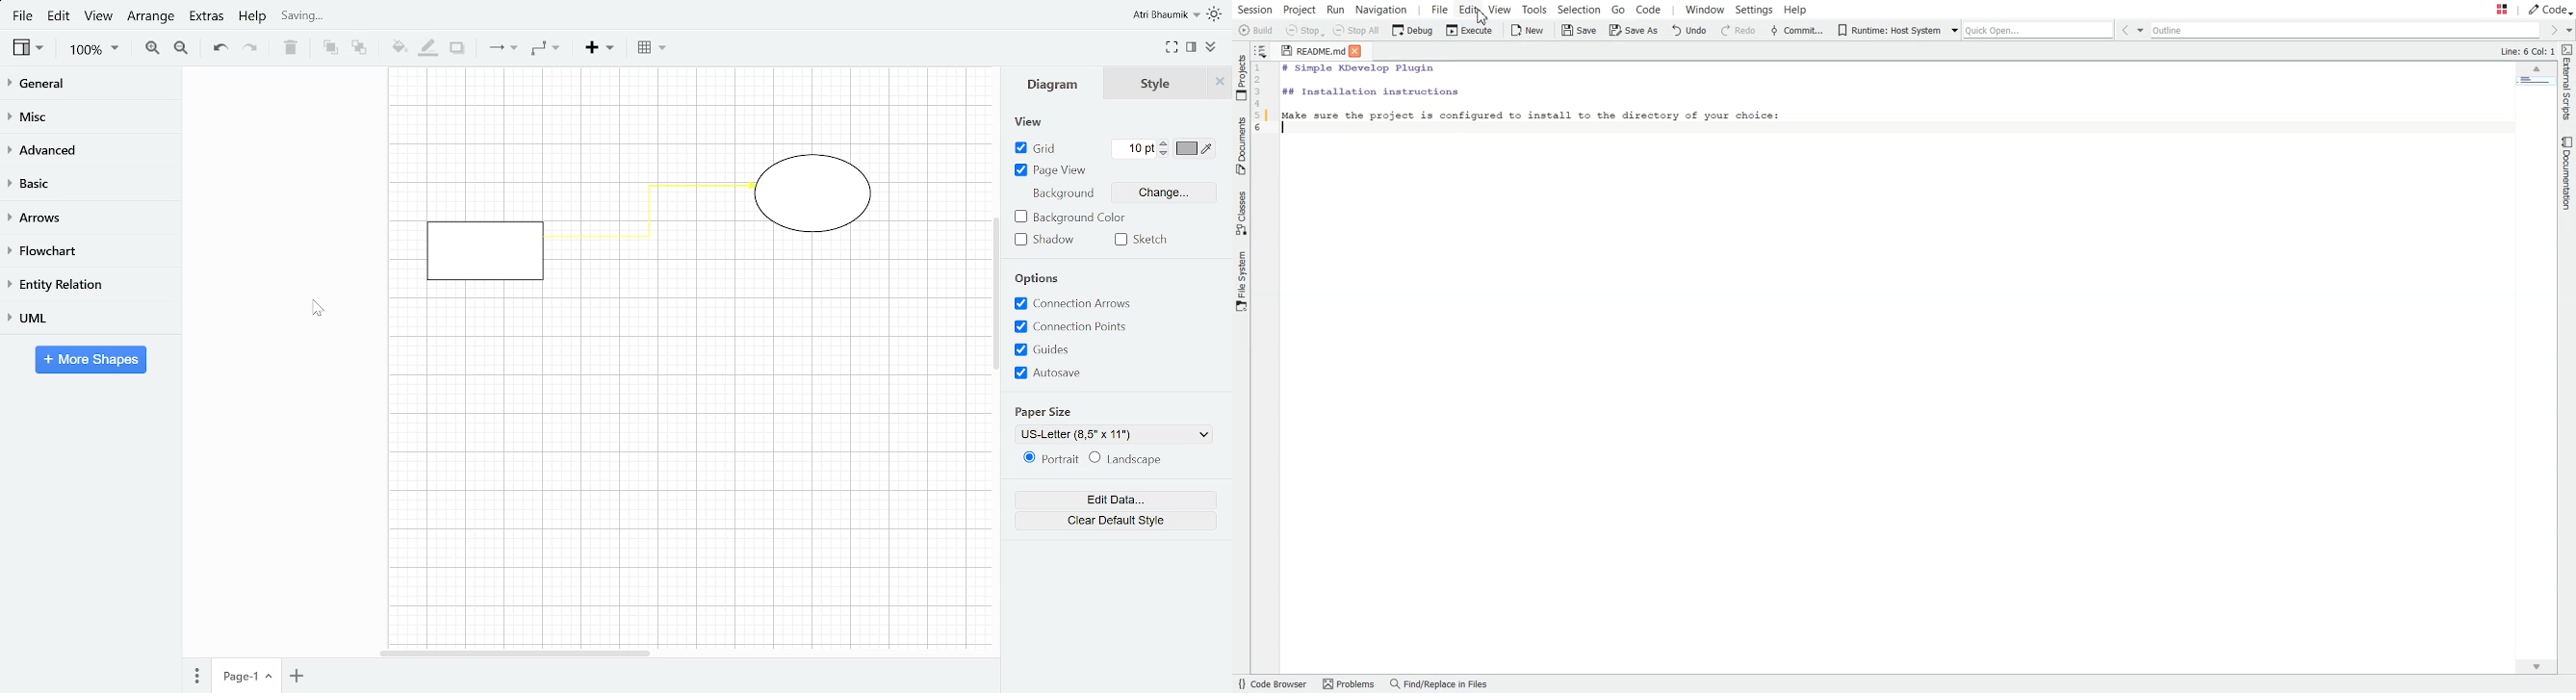  What do you see at coordinates (320, 307) in the screenshot?
I see `cursor` at bounding box center [320, 307].